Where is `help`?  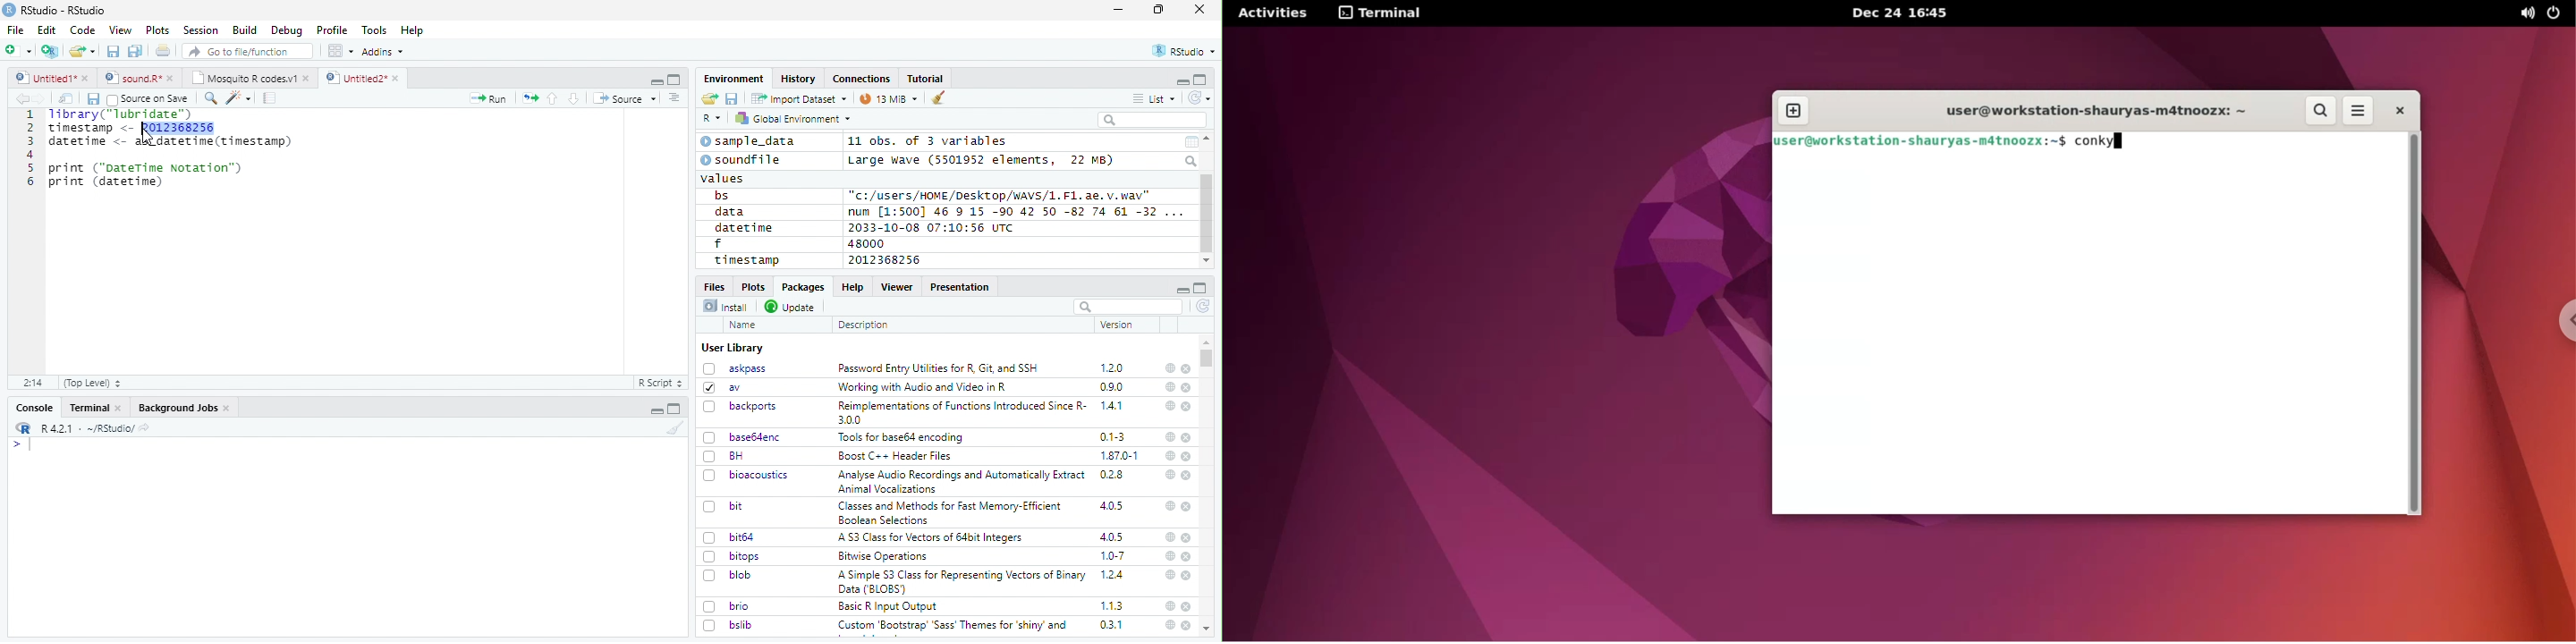
help is located at coordinates (1170, 437).